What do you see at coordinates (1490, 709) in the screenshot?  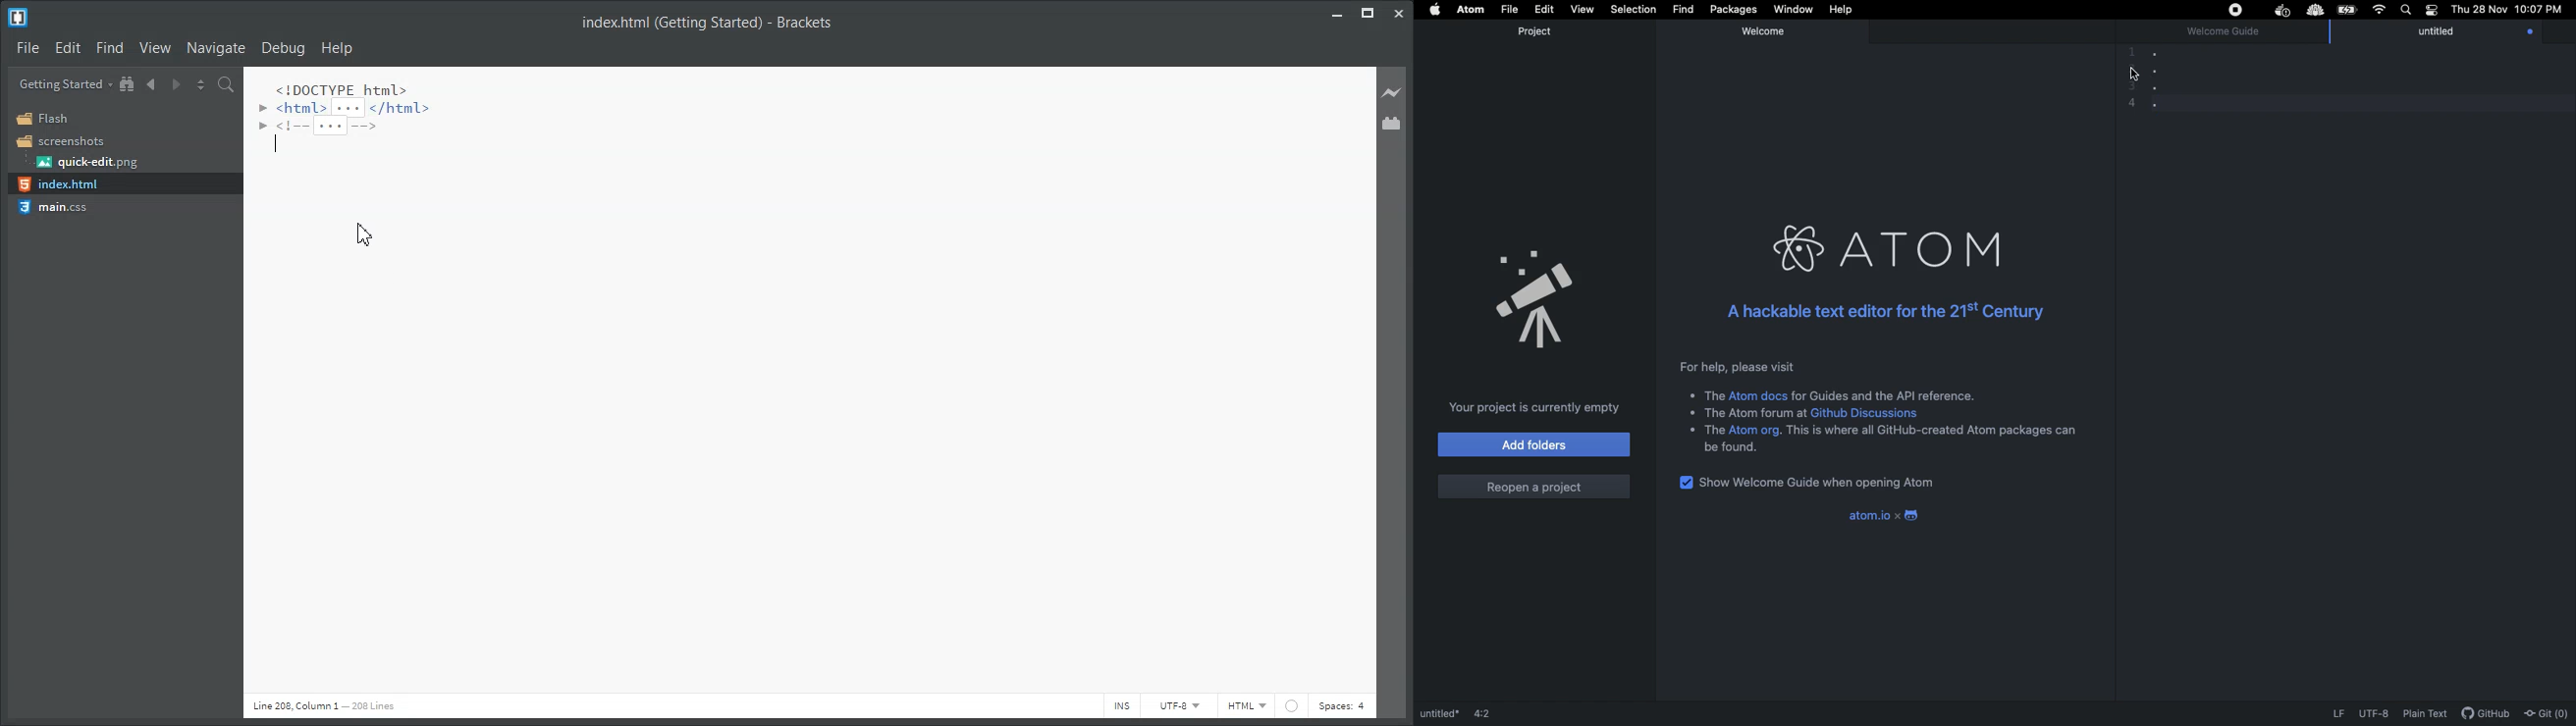 I see `4:2` at bounding box center [1490, 709].